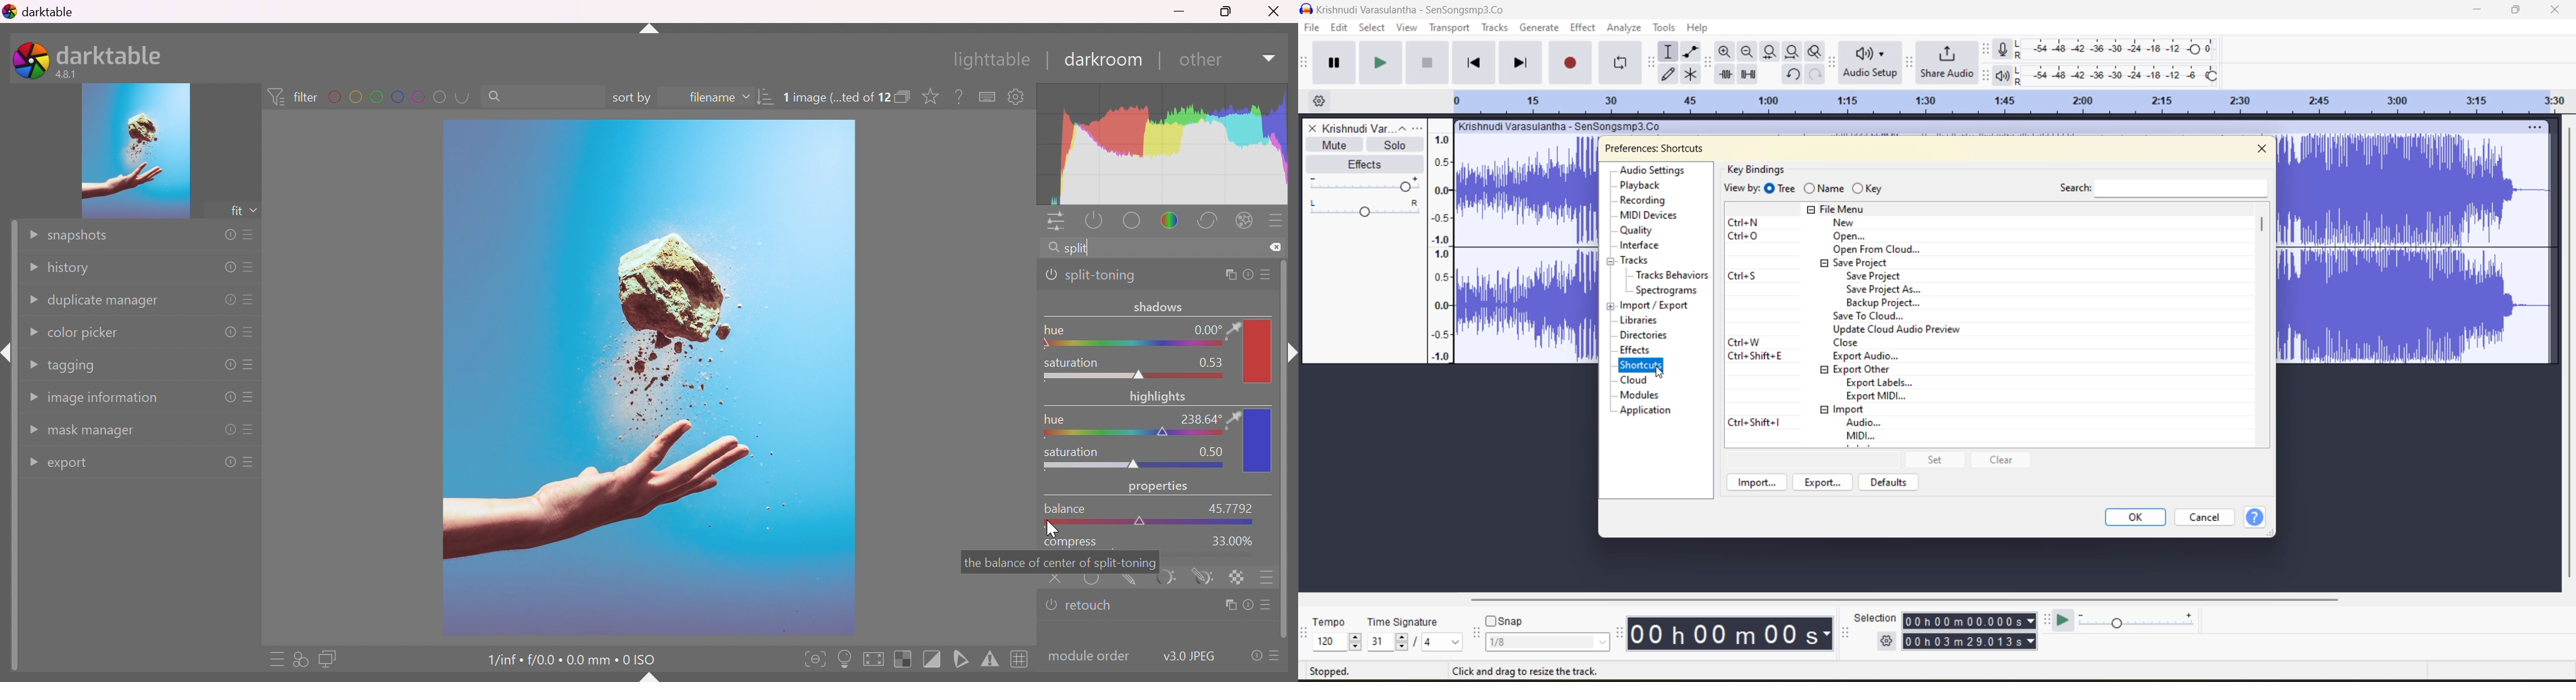 The height and width of the screenshot is (700, 2576). Describe the element at coordinates (901, 658) in the screenshot. I see `toggle indication of raw overexposure` at that location.